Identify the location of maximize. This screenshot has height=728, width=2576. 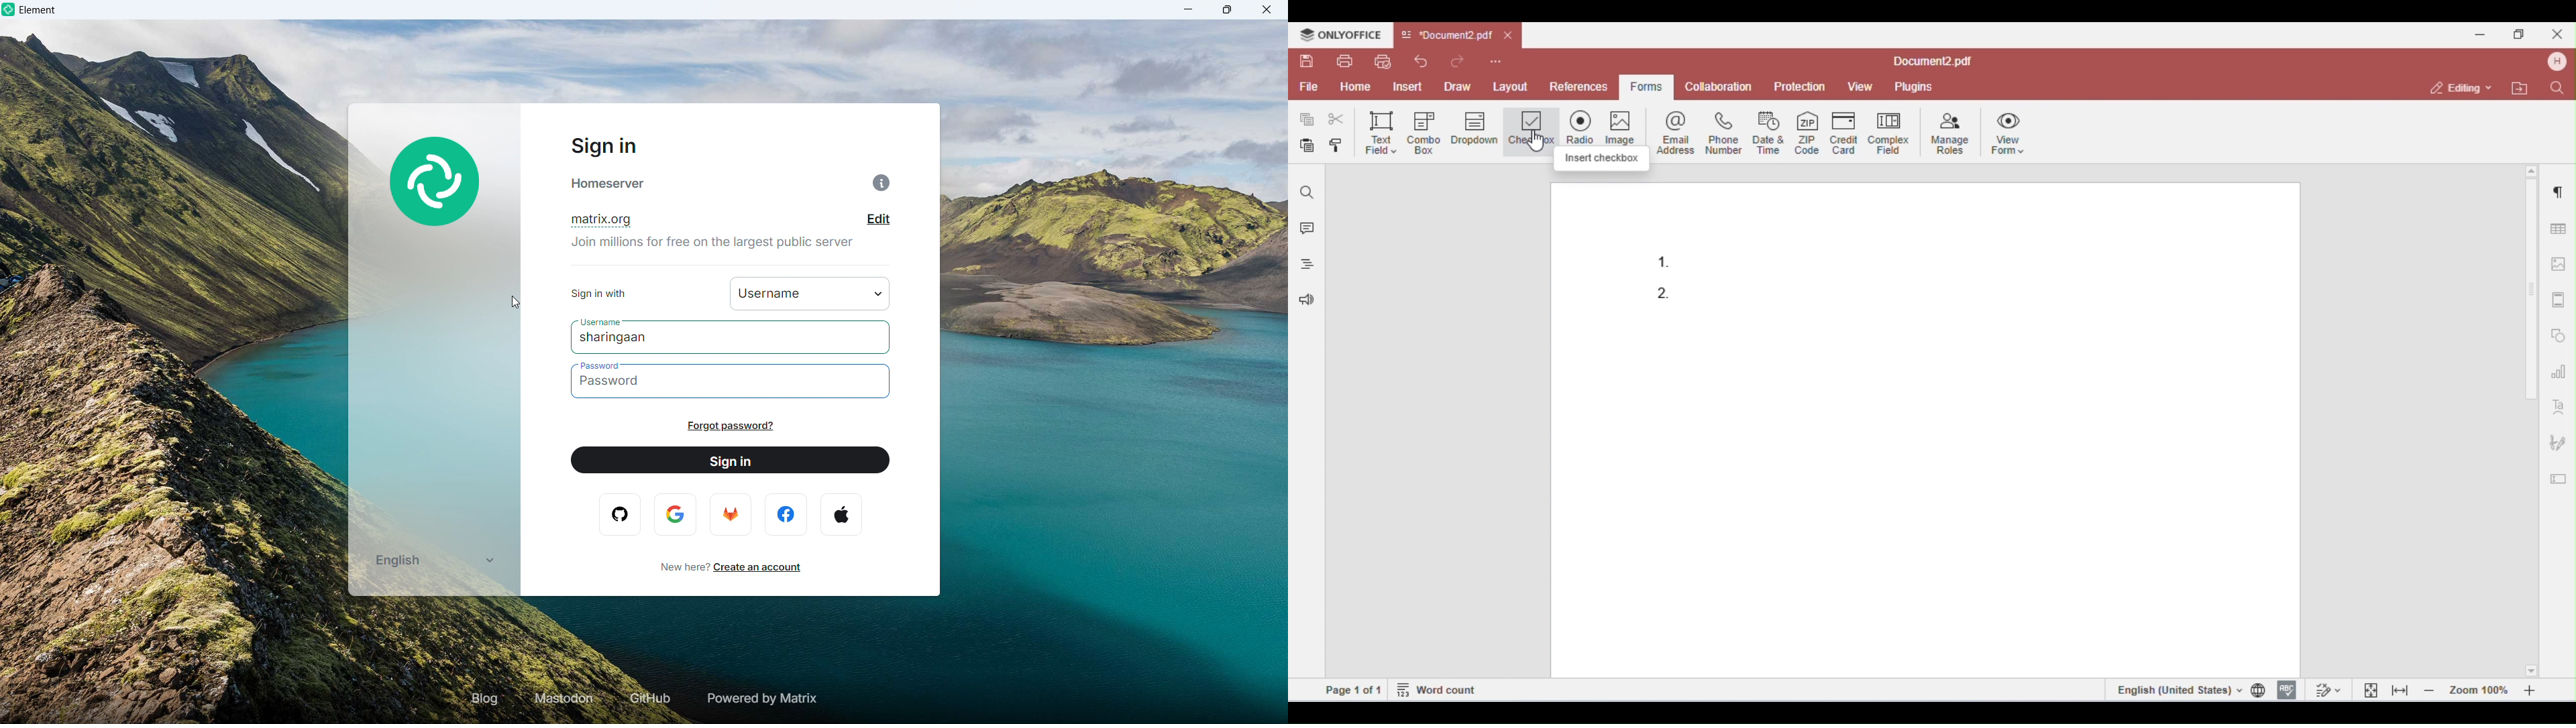
(1228, 9).